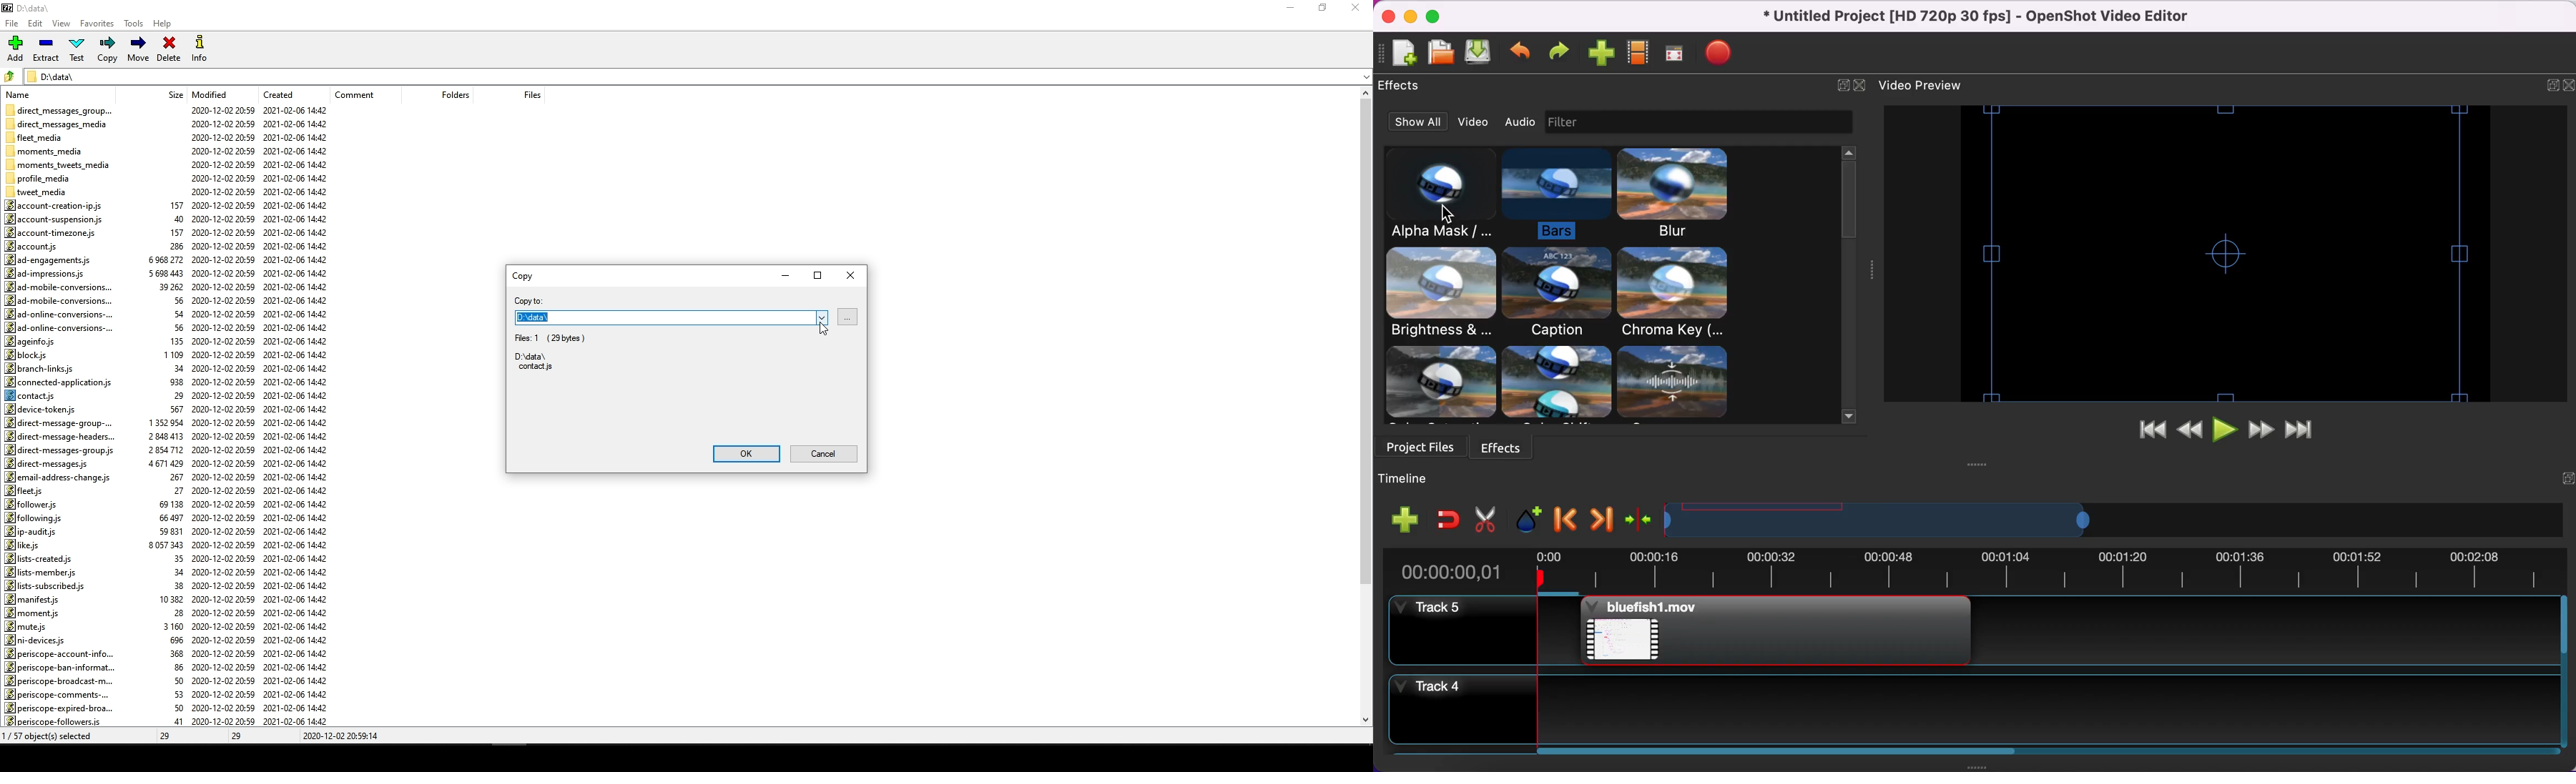 The height and width of the screenshot is (784, 2576). Describe the element at coordinates (1640, 56) in the screenshot. I see `choose profiles` at that location.